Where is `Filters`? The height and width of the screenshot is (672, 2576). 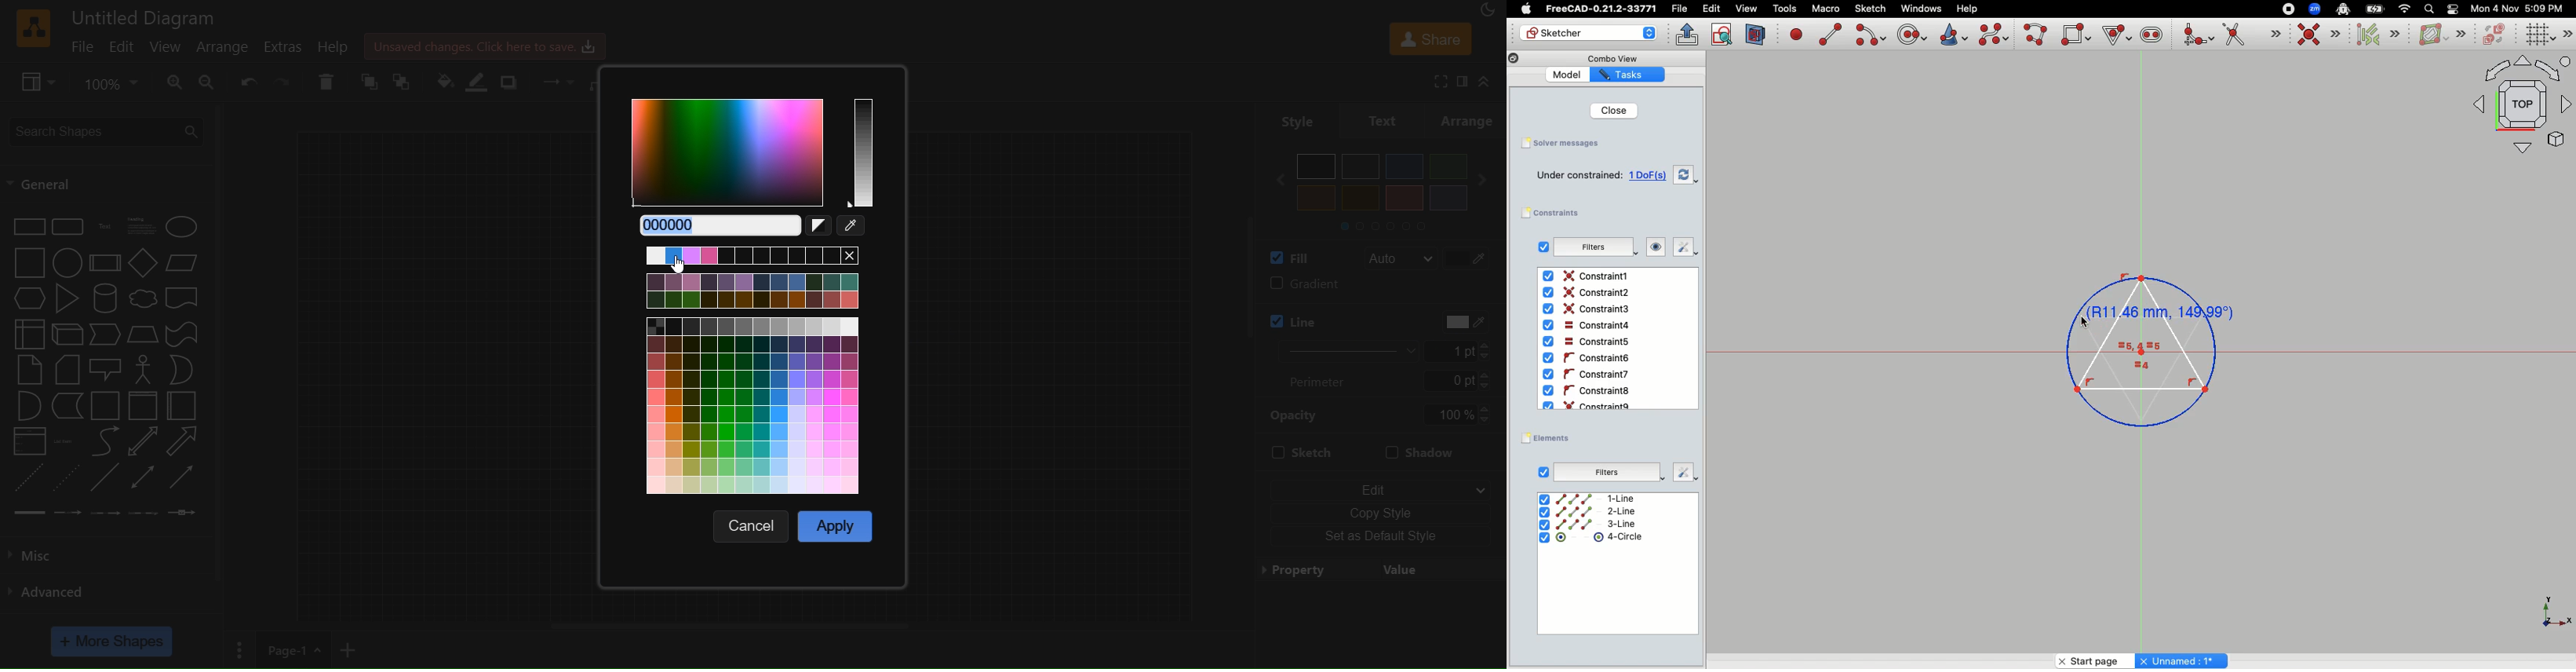 Filters is located at coordinates (1609, 471).